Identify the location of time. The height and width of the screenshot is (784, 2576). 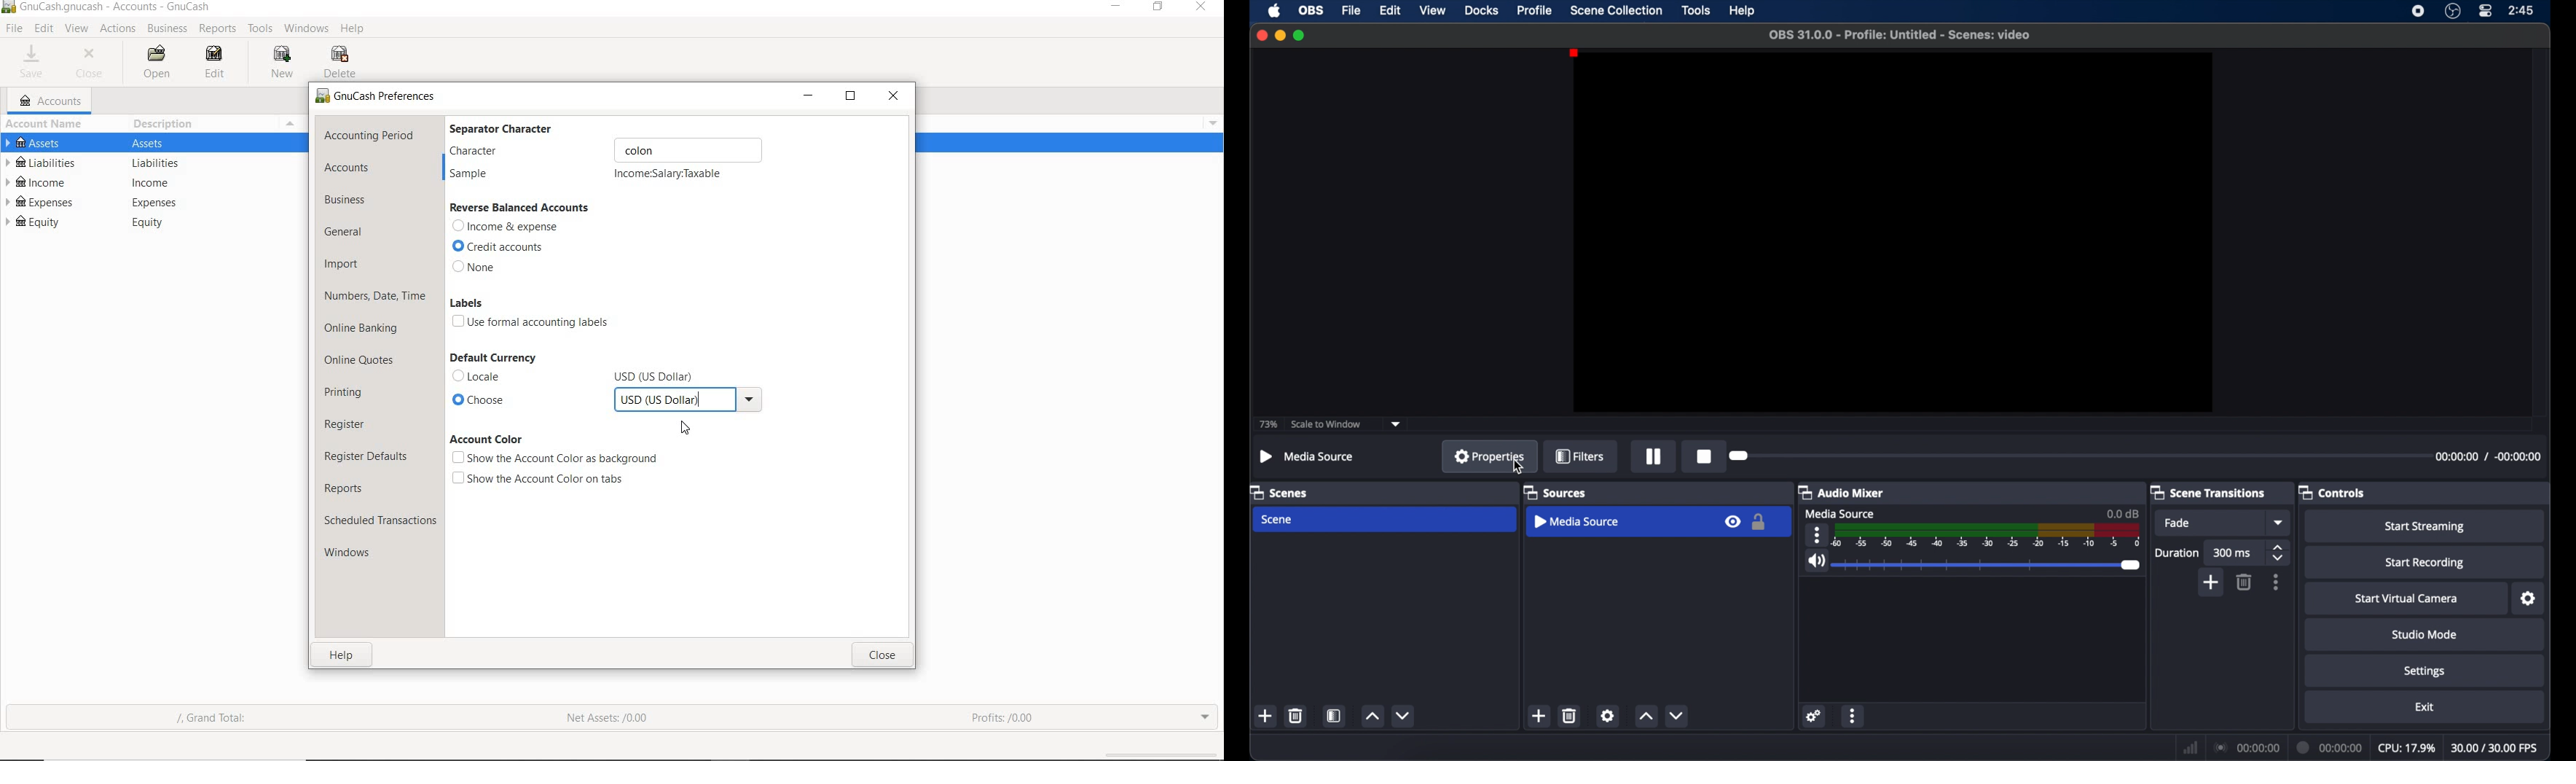
(2522, 10).